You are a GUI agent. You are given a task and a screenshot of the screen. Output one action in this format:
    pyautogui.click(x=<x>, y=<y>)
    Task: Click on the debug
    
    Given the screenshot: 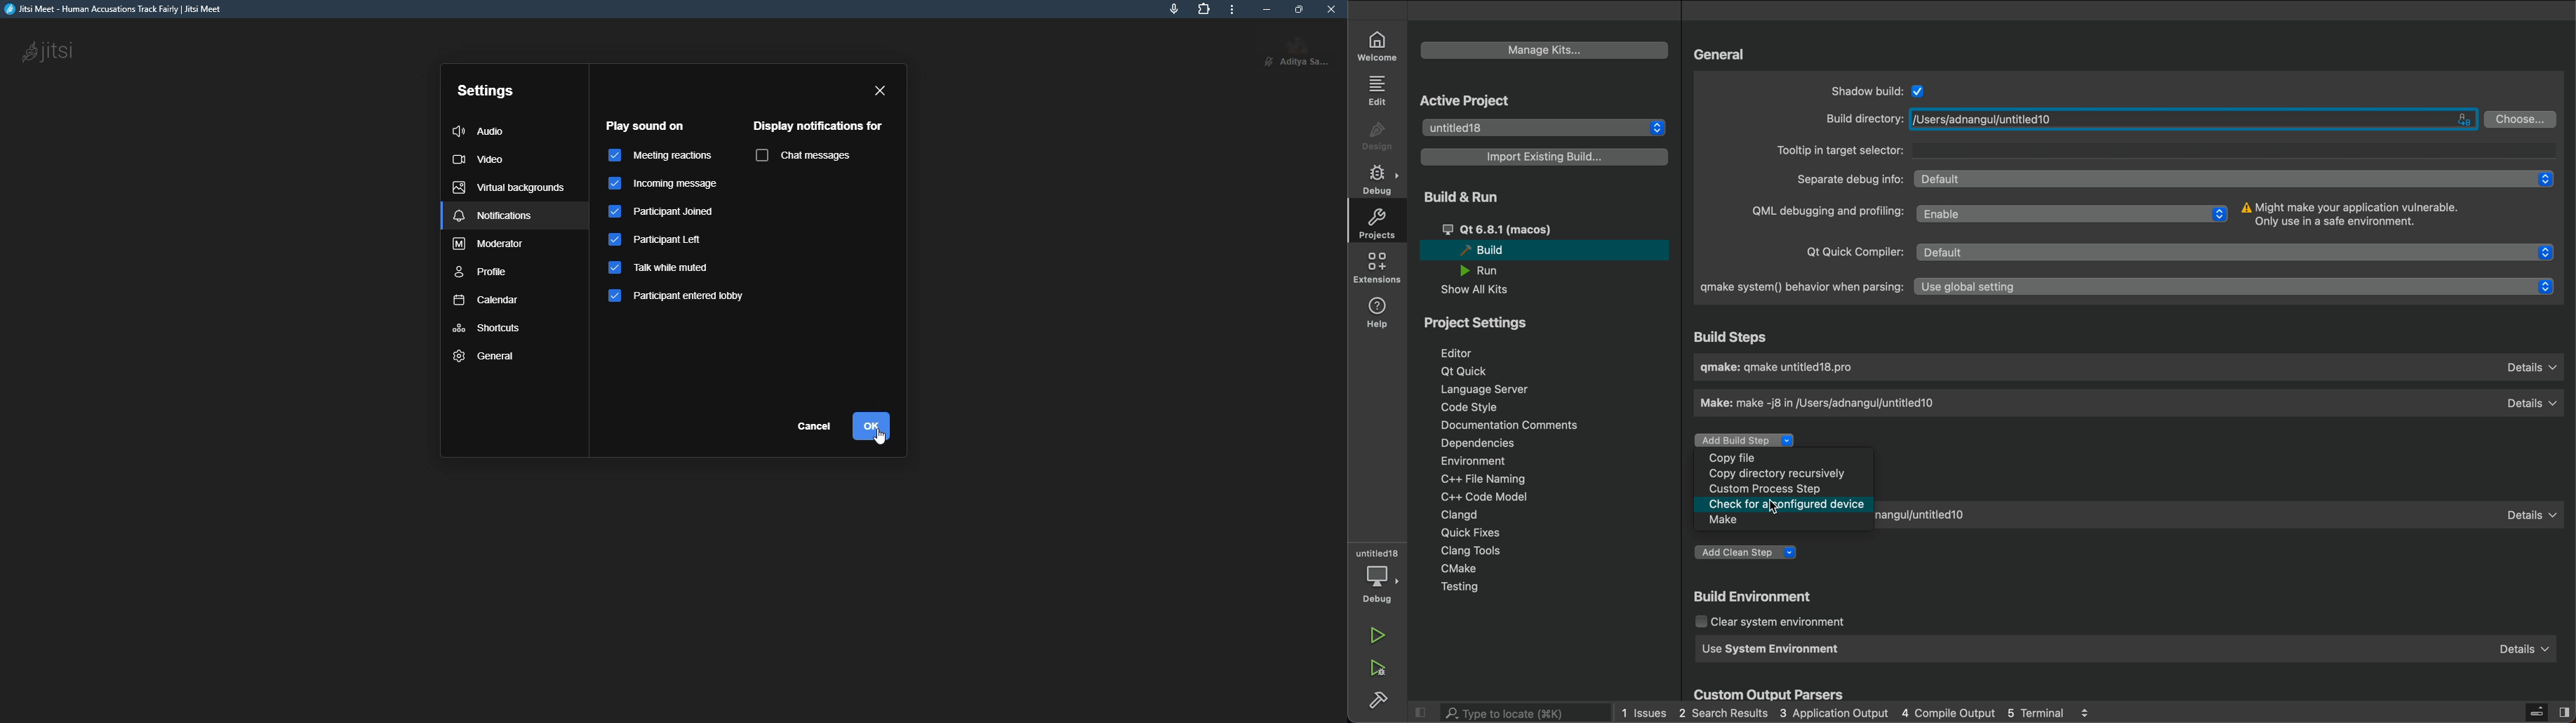 What is the action you would take?
    pyautogui.click(x=1380, y=179)
    